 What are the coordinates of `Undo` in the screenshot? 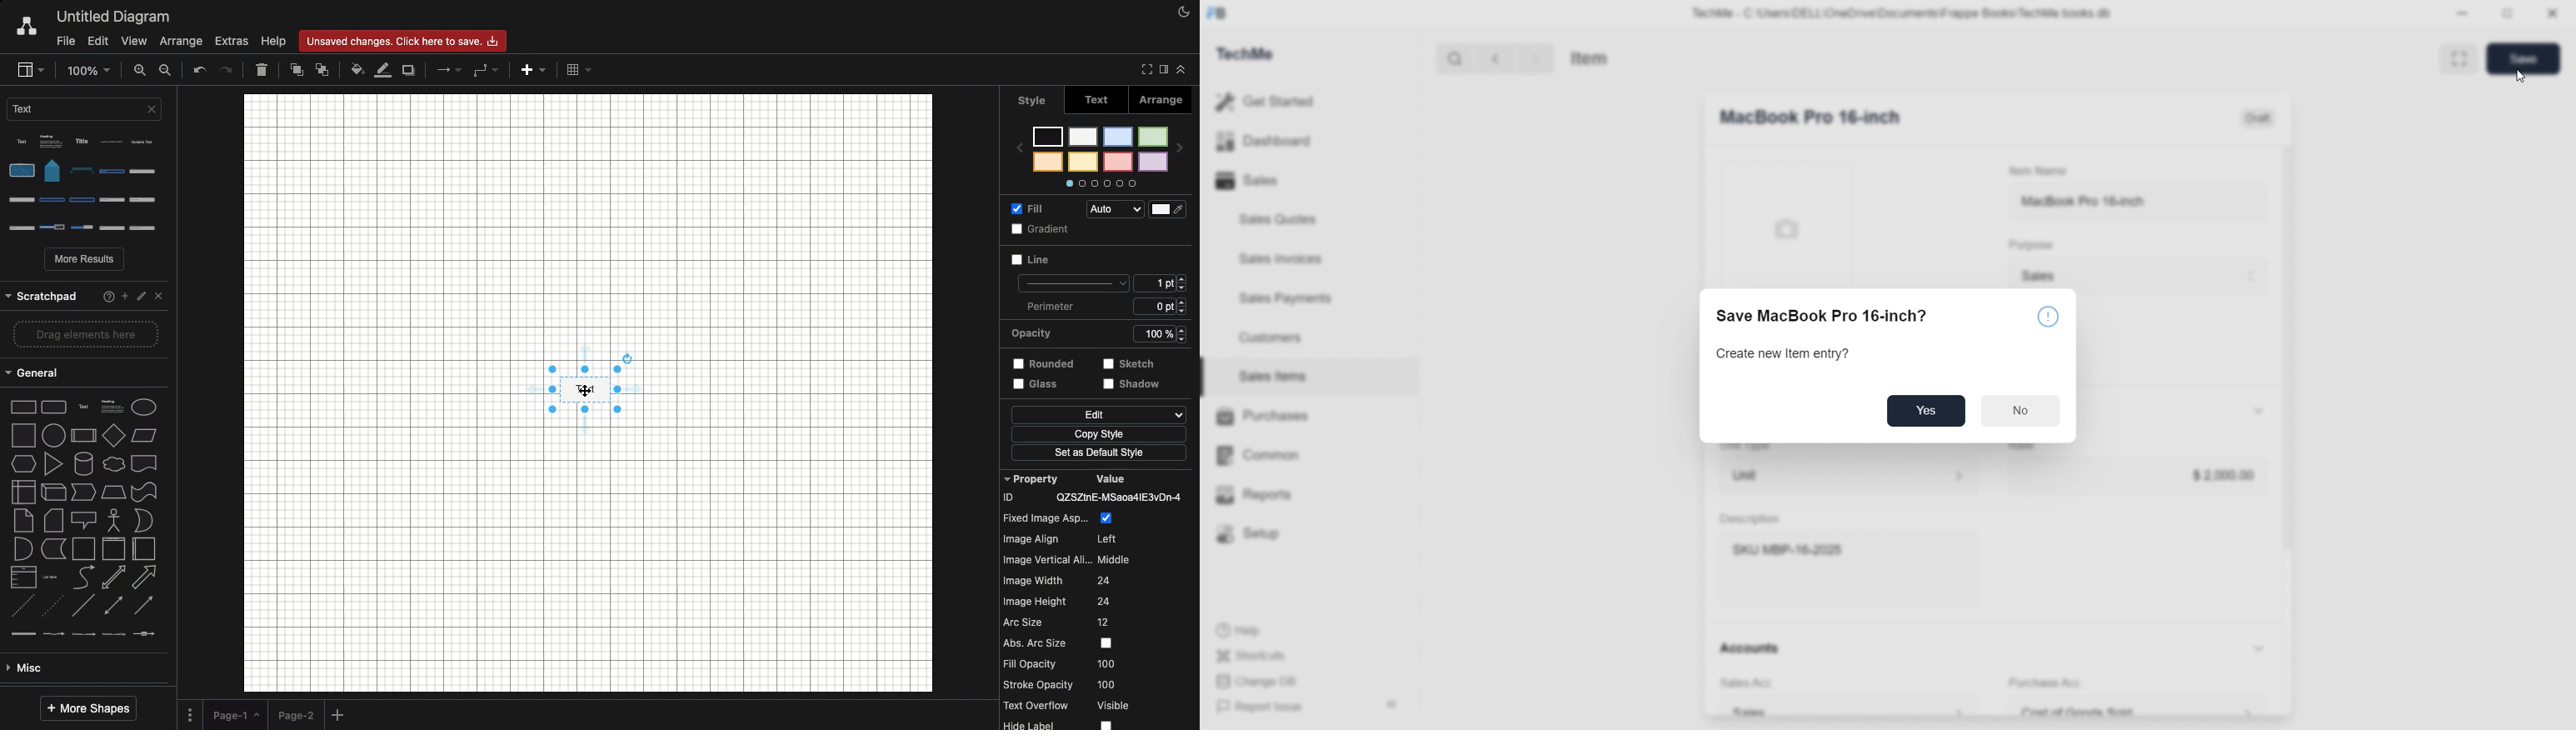 It's located at (199, 71).